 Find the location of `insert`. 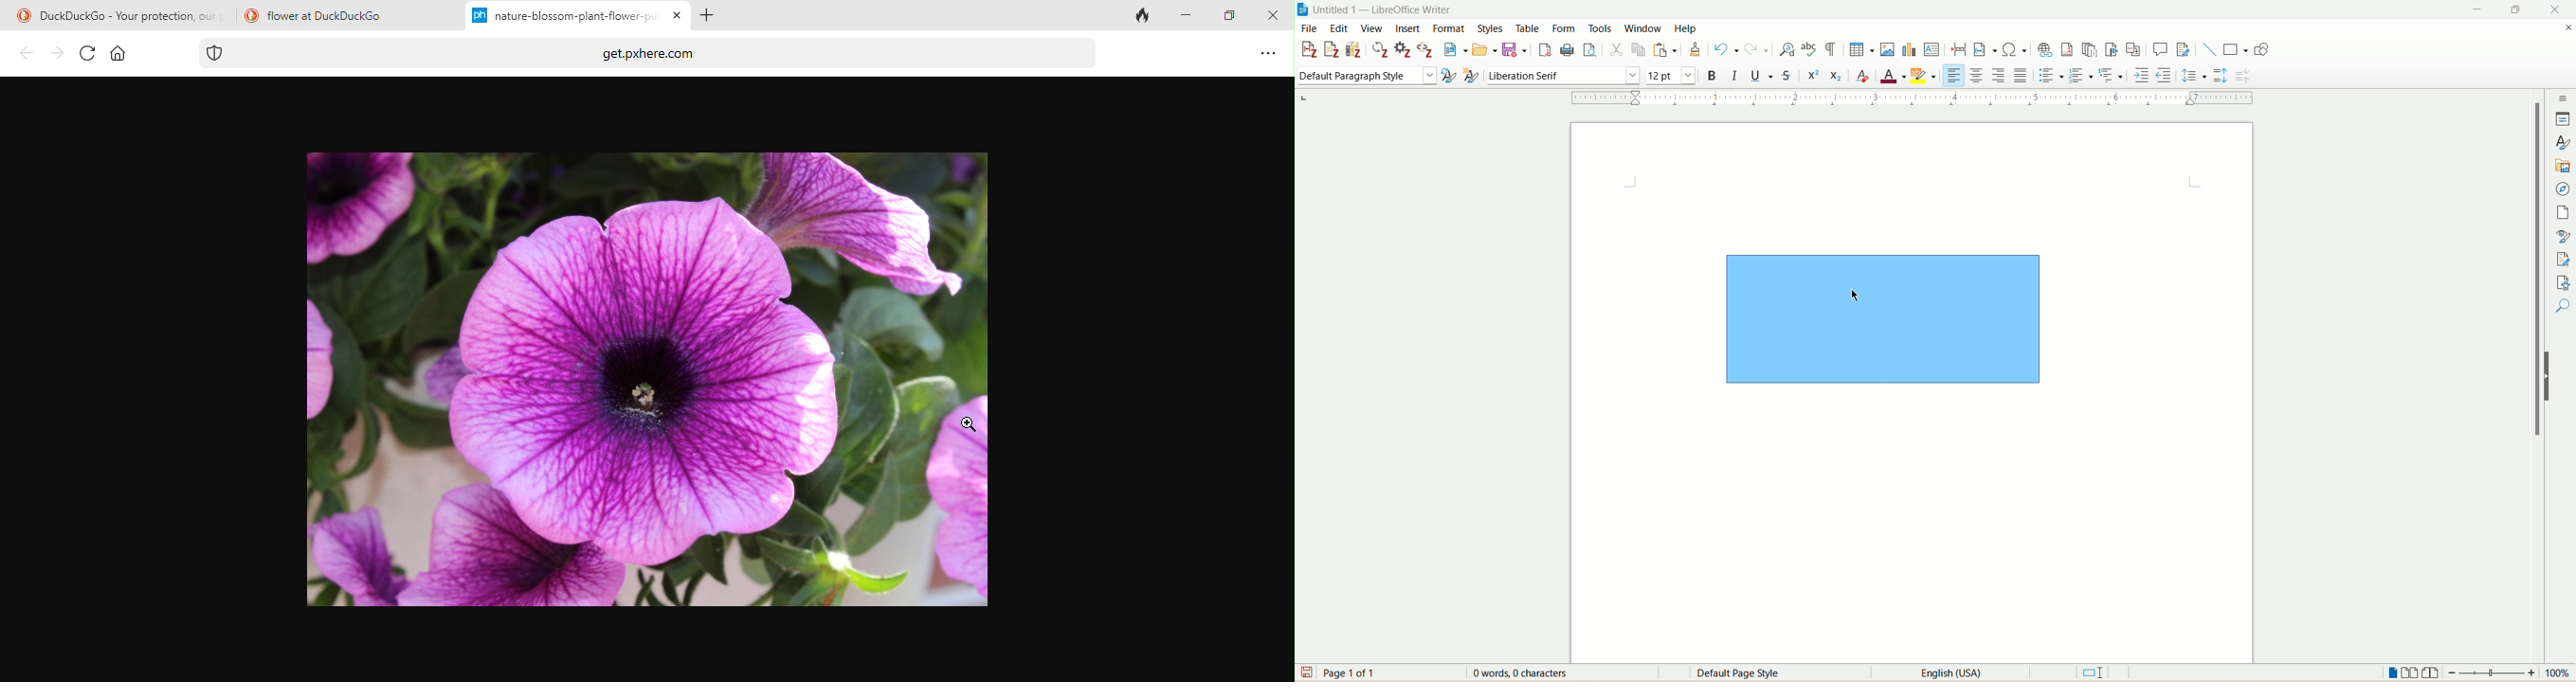

insert is located at coordinates (1408, 29).